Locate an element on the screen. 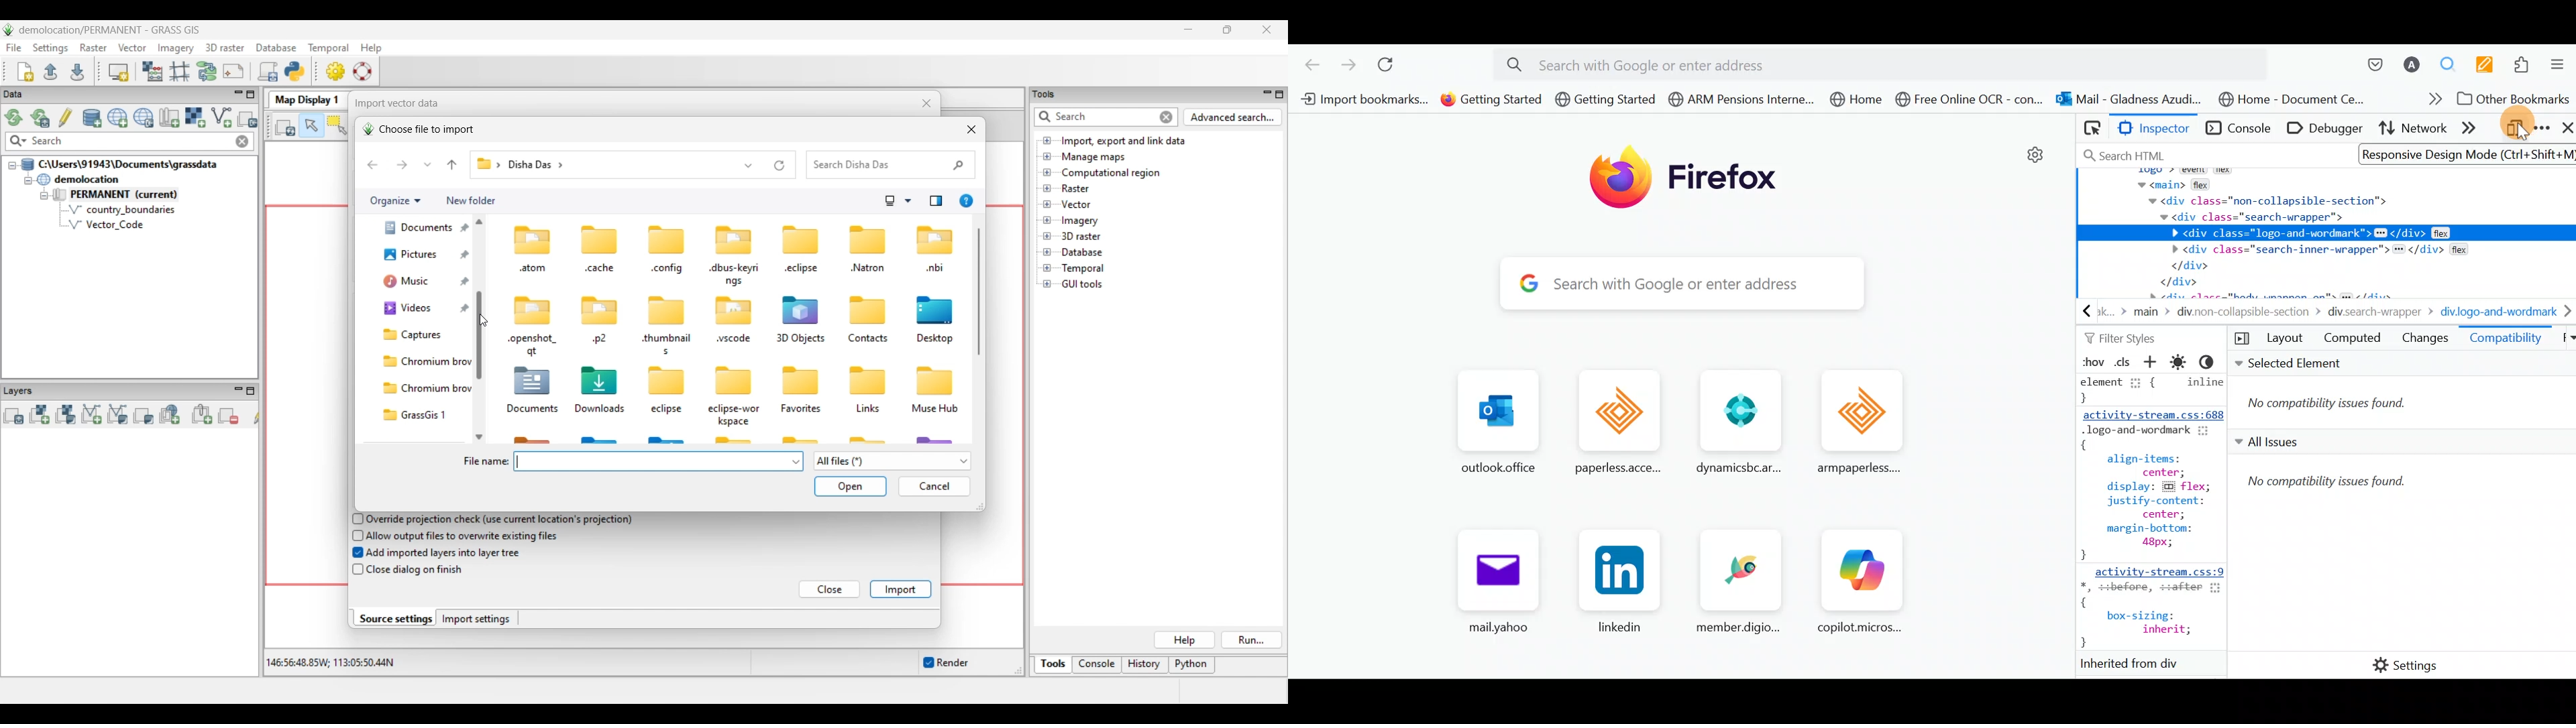 This screenshot has height=728, width=2576. Help is located at coordinates (1184, 640).